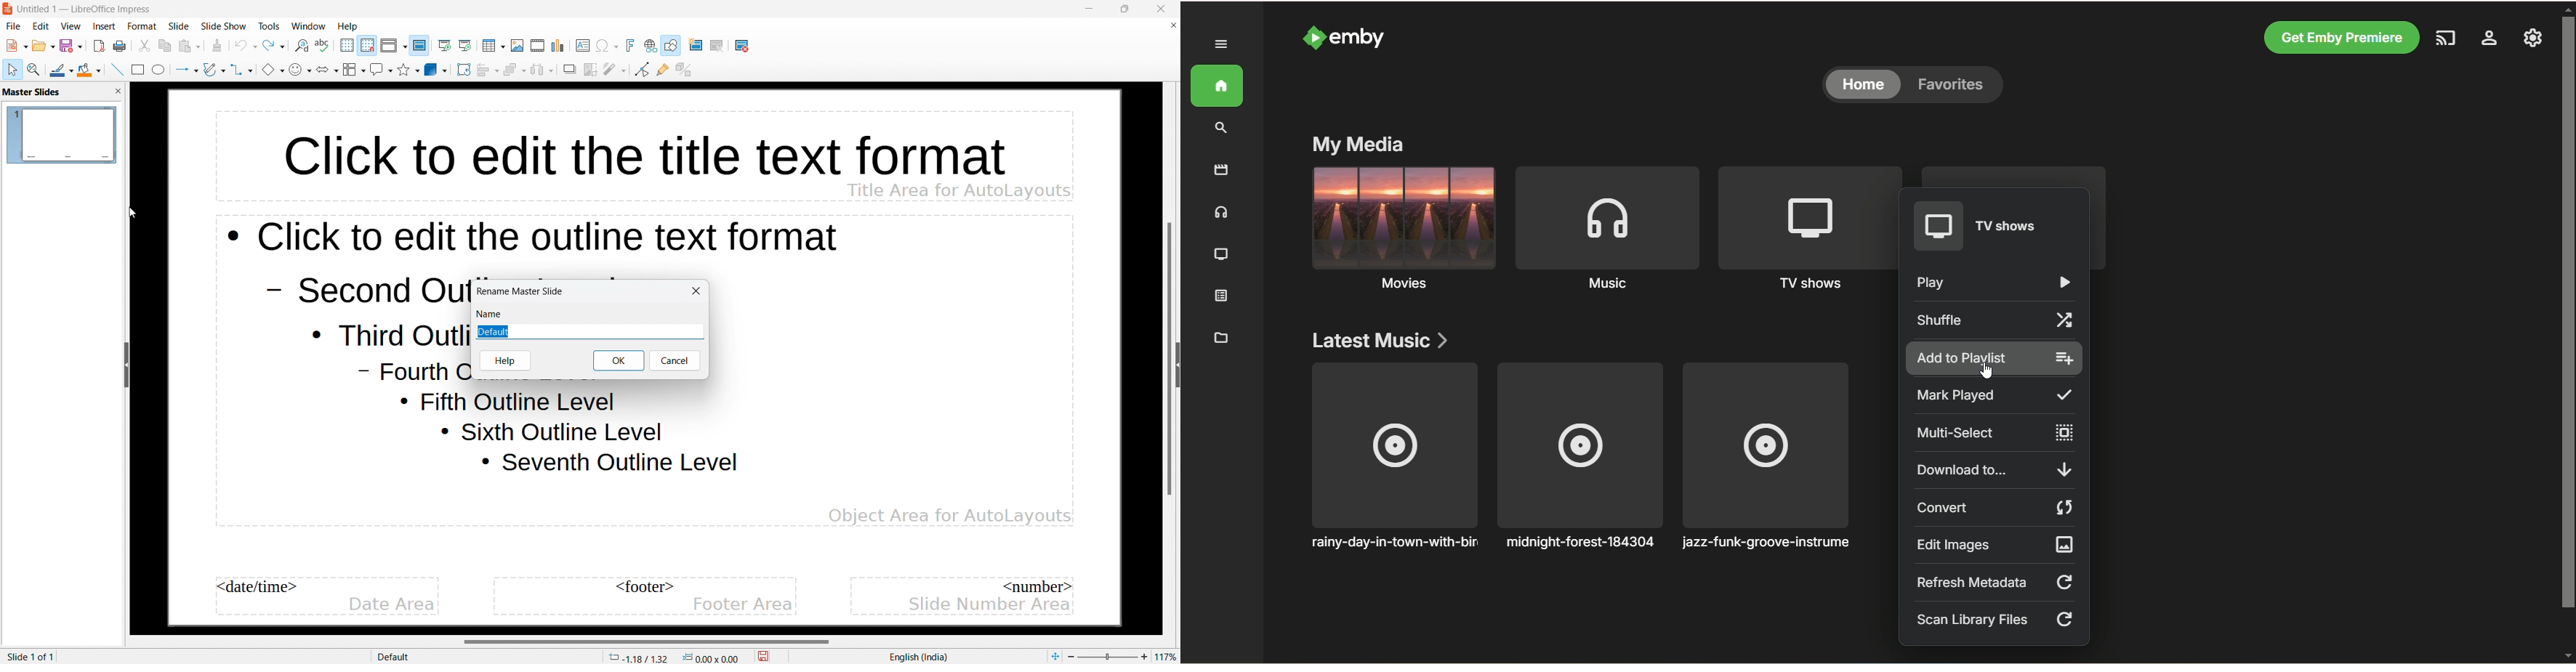  Describe the element at coordinates (14, 26) in the screenshot. I see `file` at that location.